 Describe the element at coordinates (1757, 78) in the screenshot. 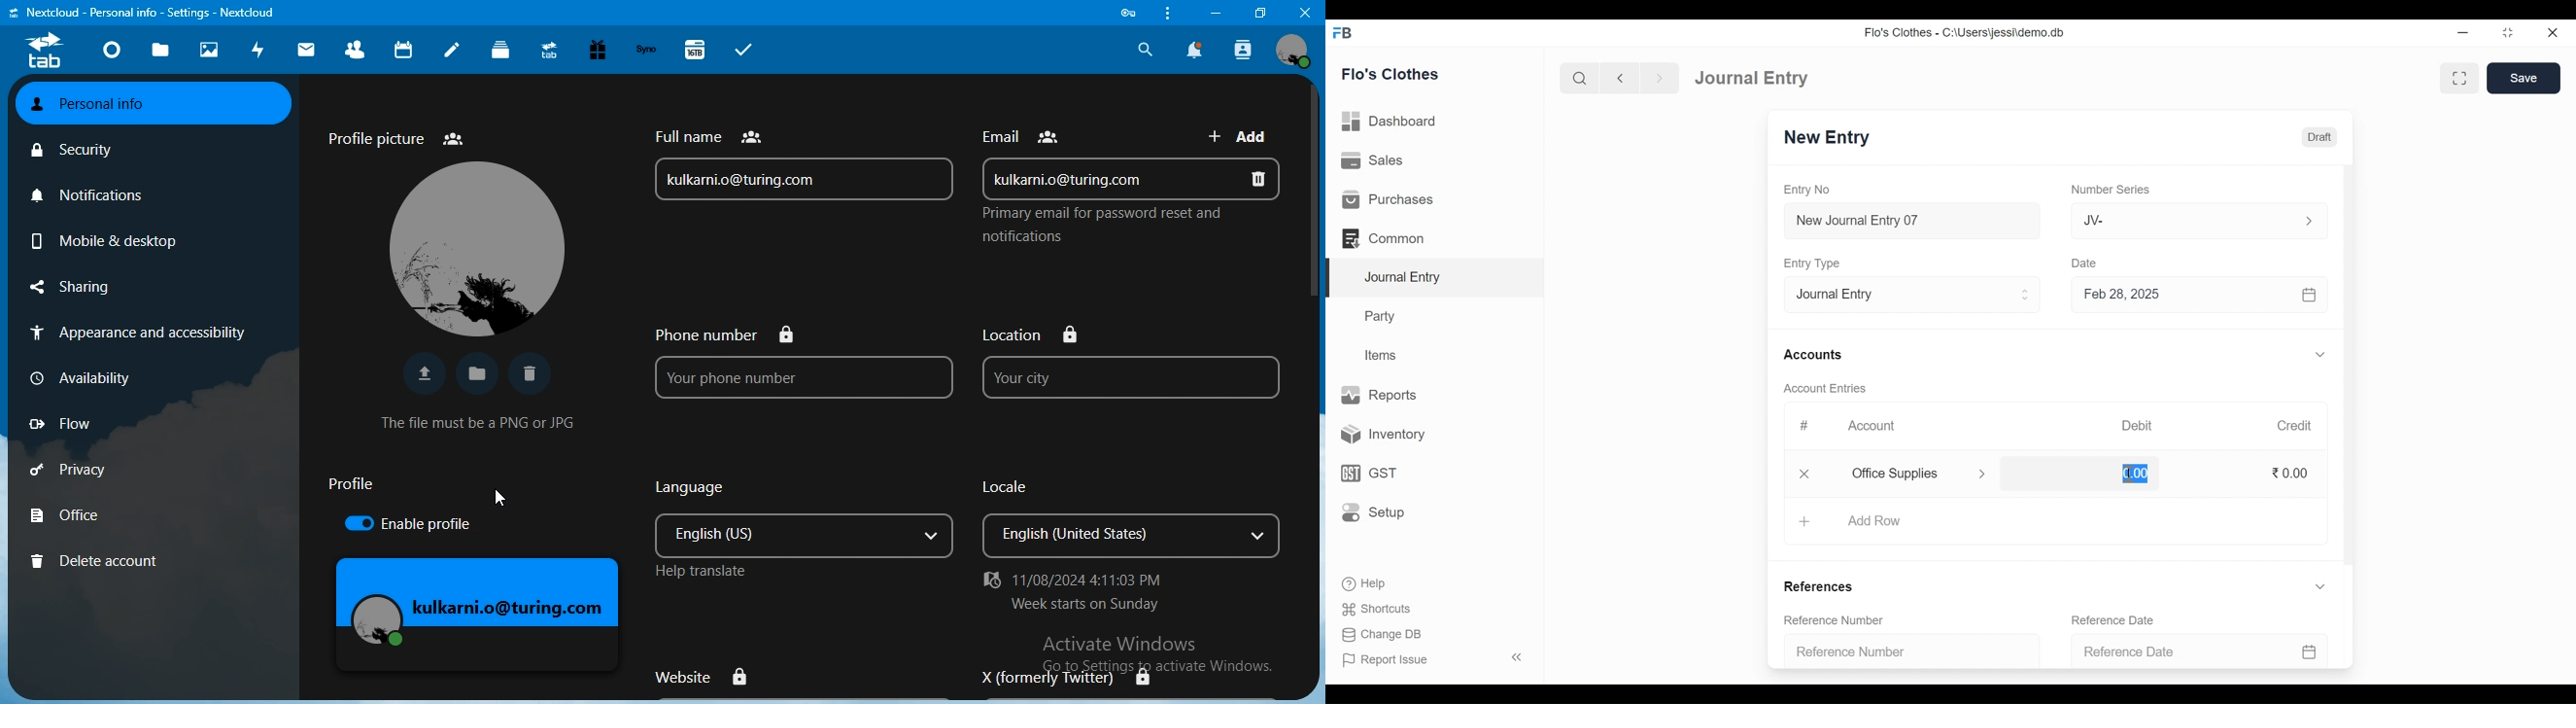

I see `Journal Entry` at that location.